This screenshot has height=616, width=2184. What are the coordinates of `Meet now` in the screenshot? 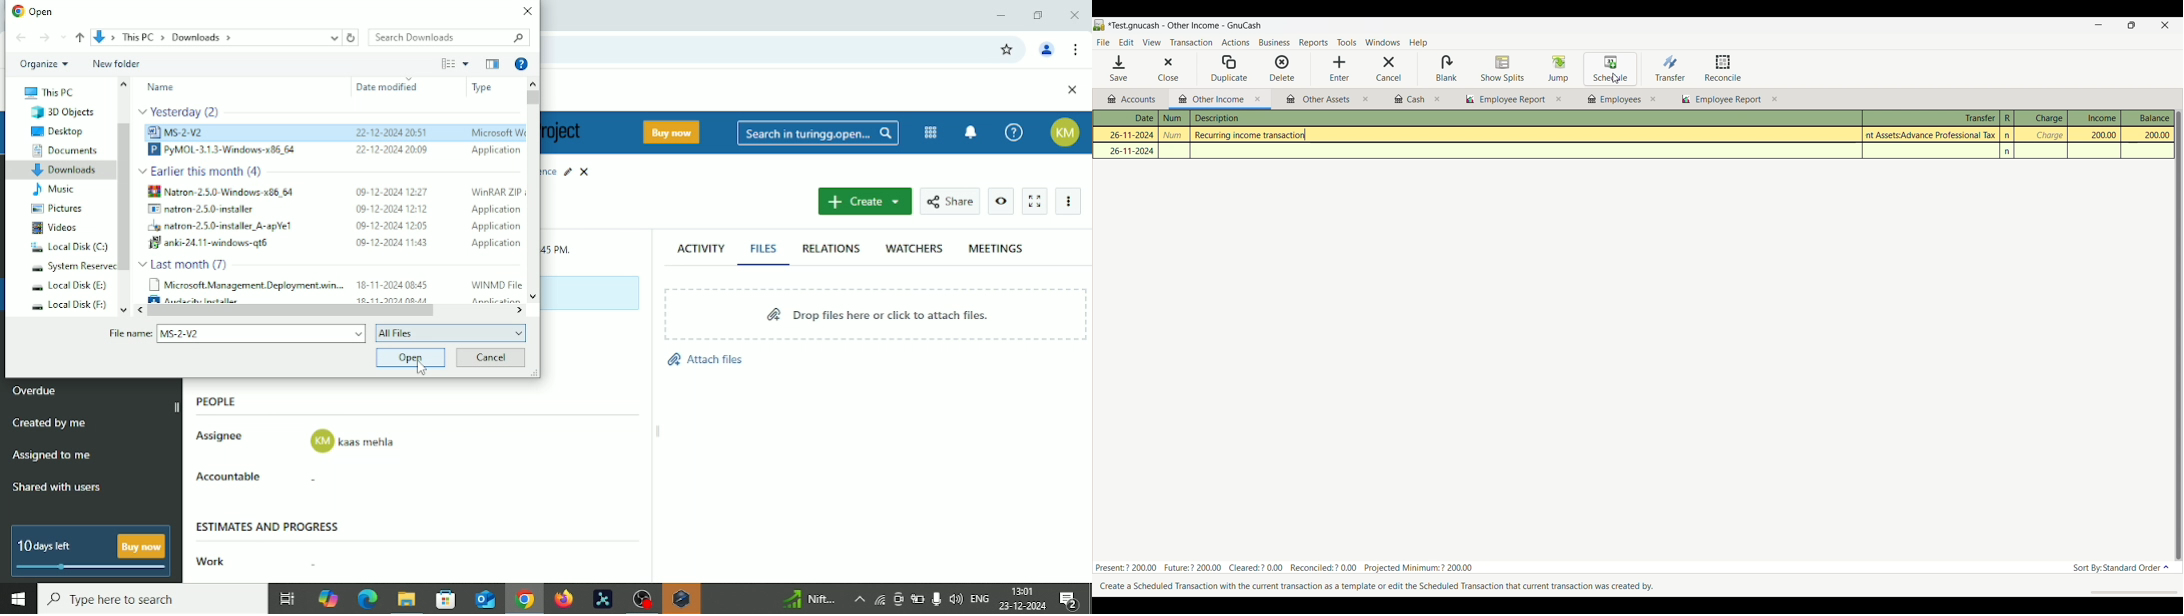 It's located at (898, 599).